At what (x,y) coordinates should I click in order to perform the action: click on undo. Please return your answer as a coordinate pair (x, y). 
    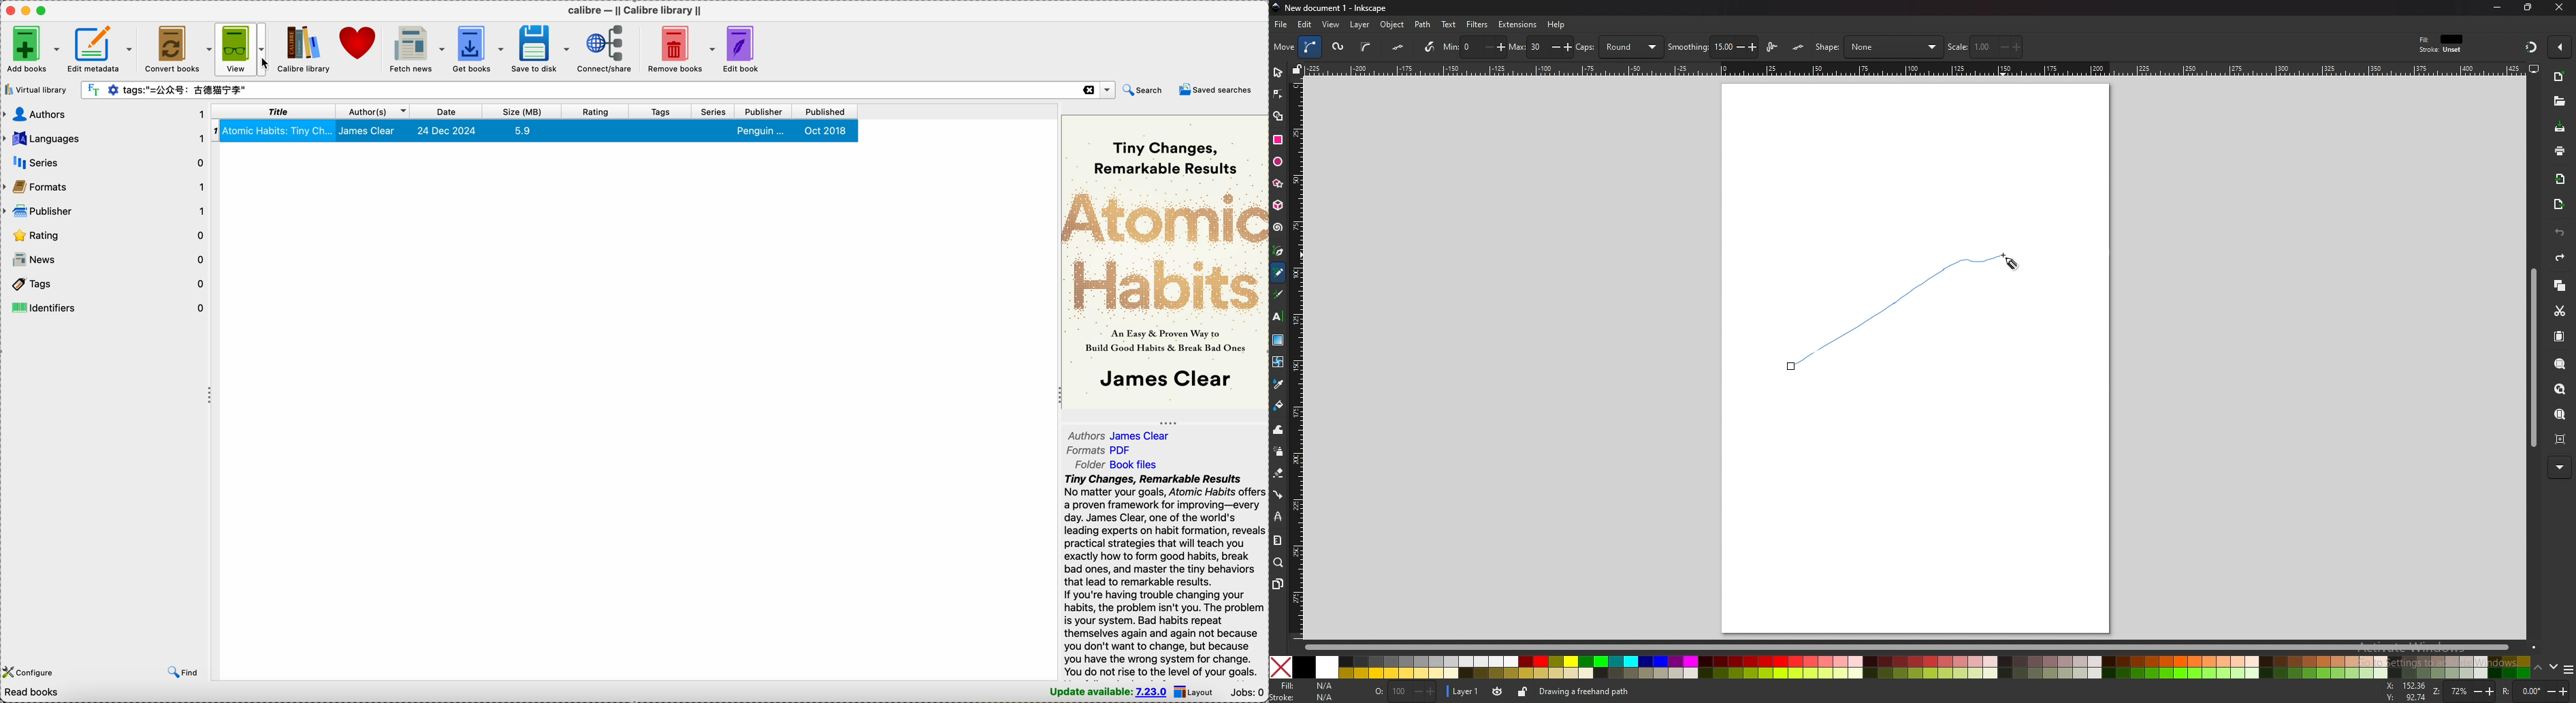
    Looking at the image, I should click on (2560, 234).